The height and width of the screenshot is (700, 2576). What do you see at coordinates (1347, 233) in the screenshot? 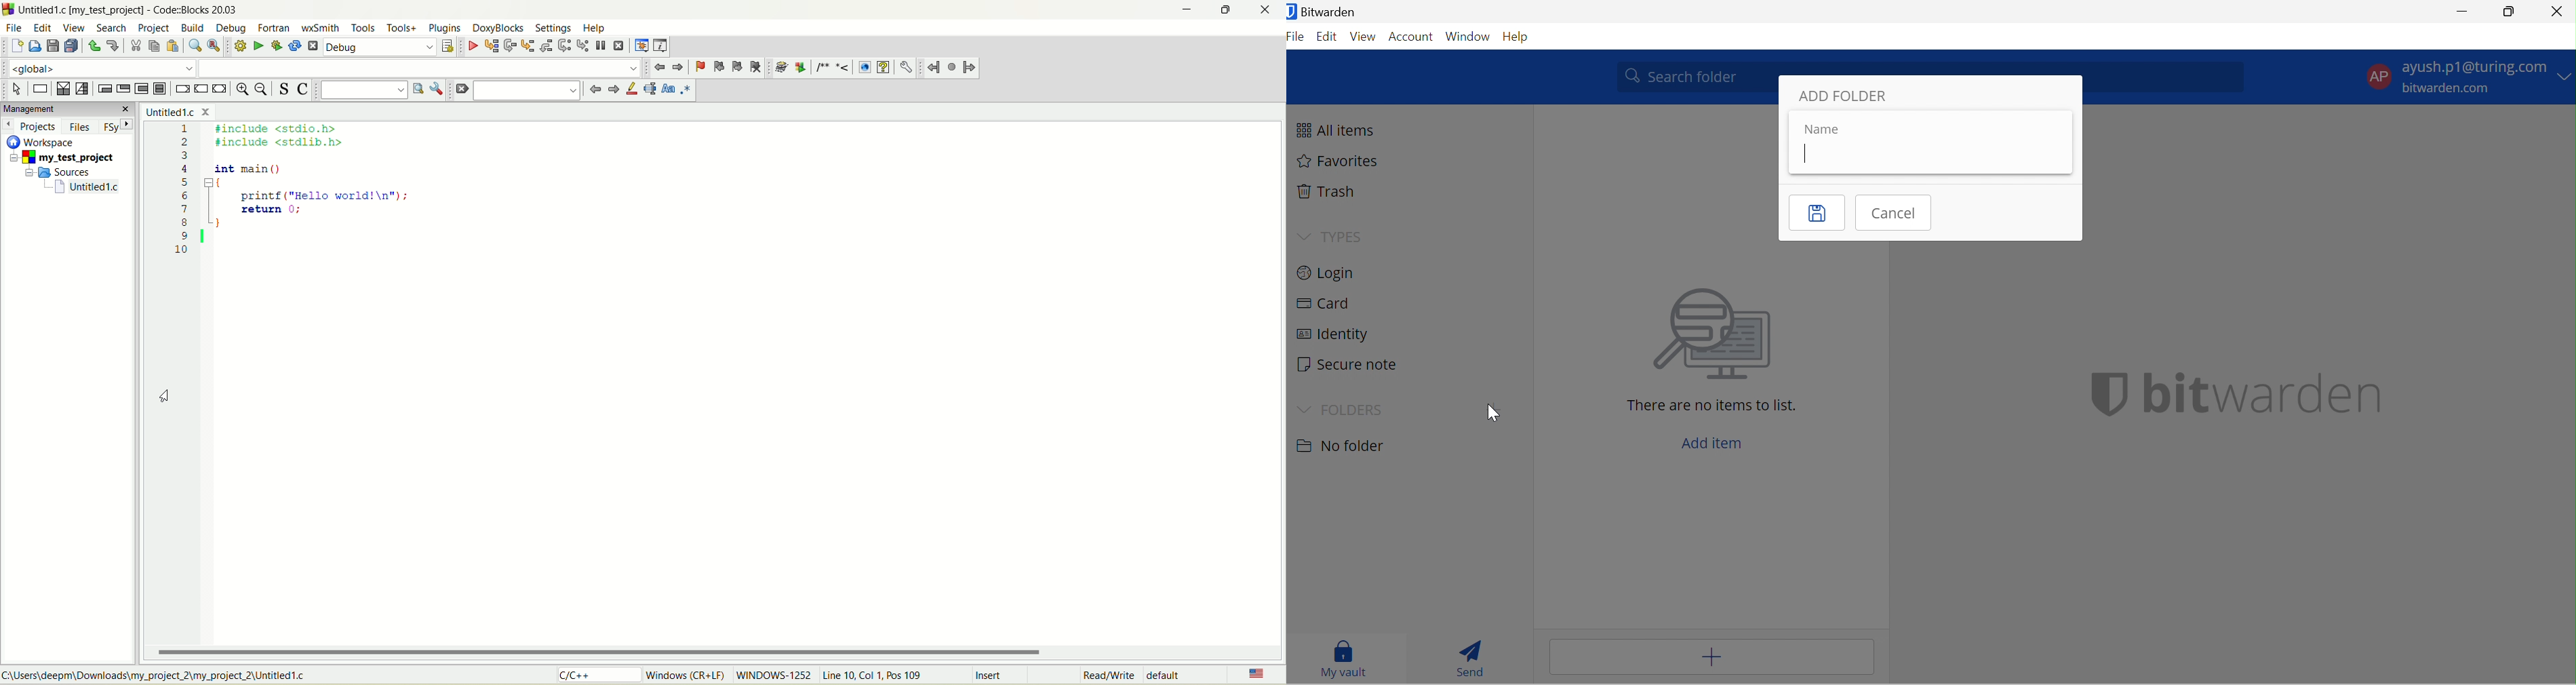
I see `TYPES` at bounding box center [1347, 233].